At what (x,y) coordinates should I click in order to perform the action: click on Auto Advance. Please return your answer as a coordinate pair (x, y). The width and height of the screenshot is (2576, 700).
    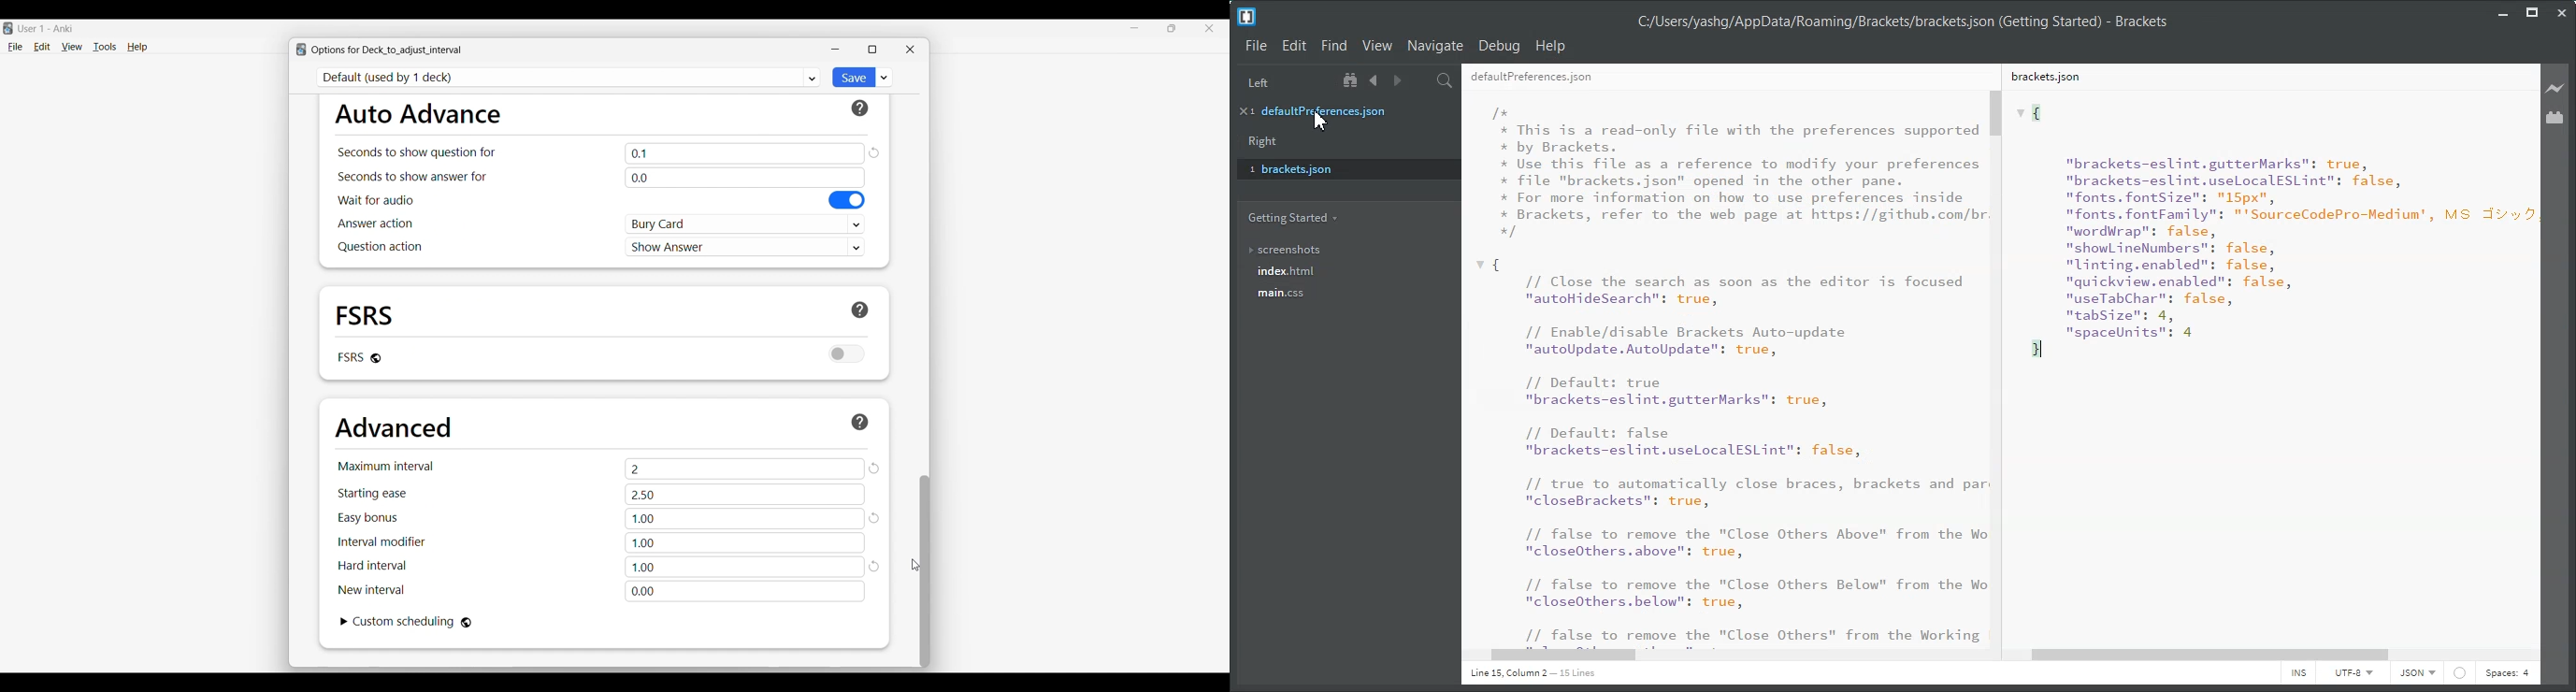
    Looking at the image, I should click on (418, 113).